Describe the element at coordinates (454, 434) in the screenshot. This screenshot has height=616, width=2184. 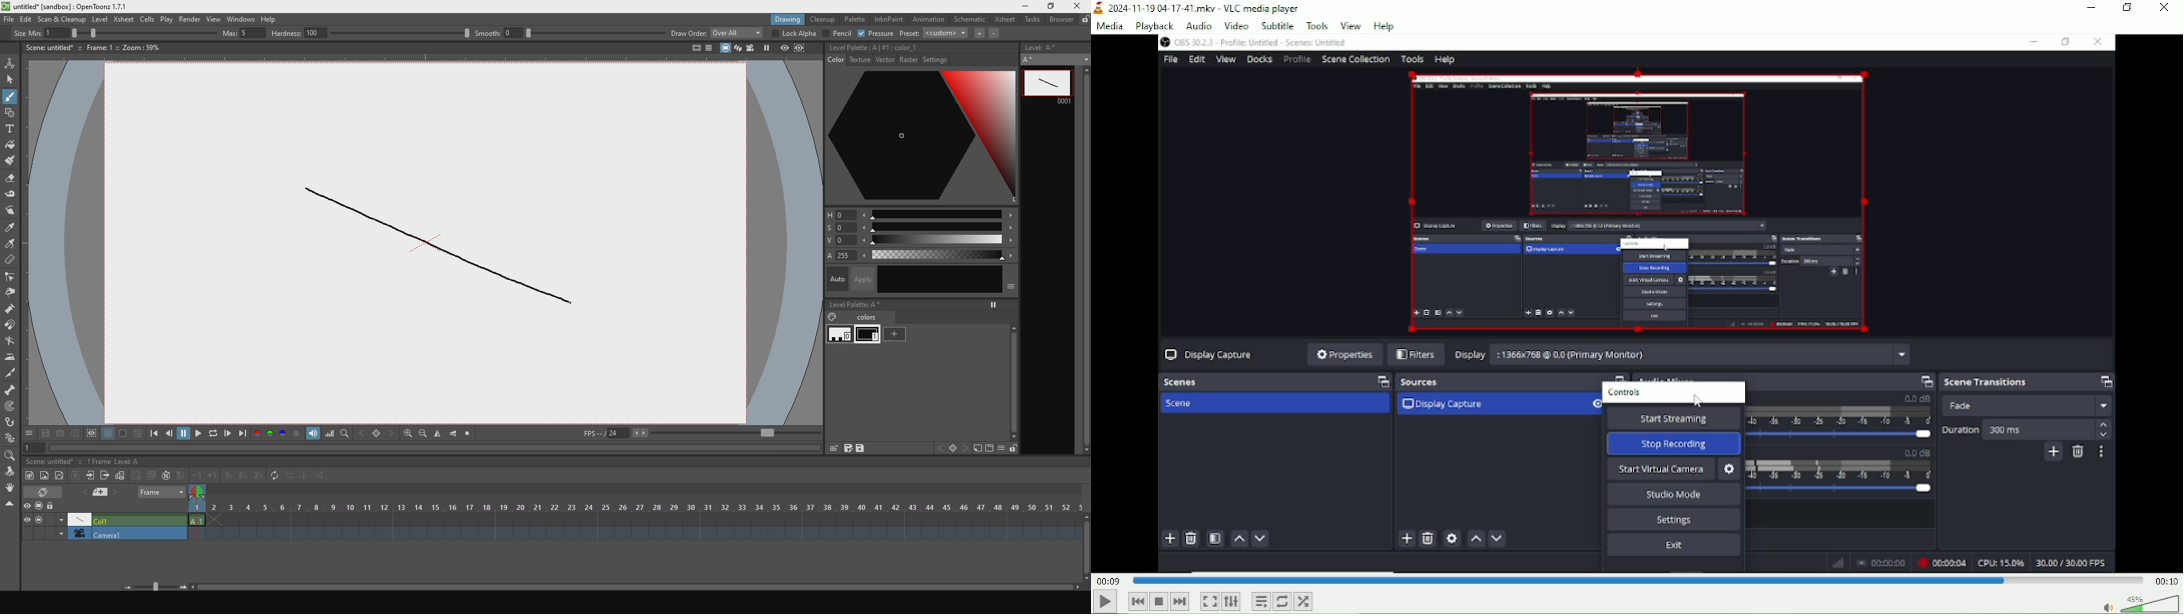
I see `align horizontally` at that location.